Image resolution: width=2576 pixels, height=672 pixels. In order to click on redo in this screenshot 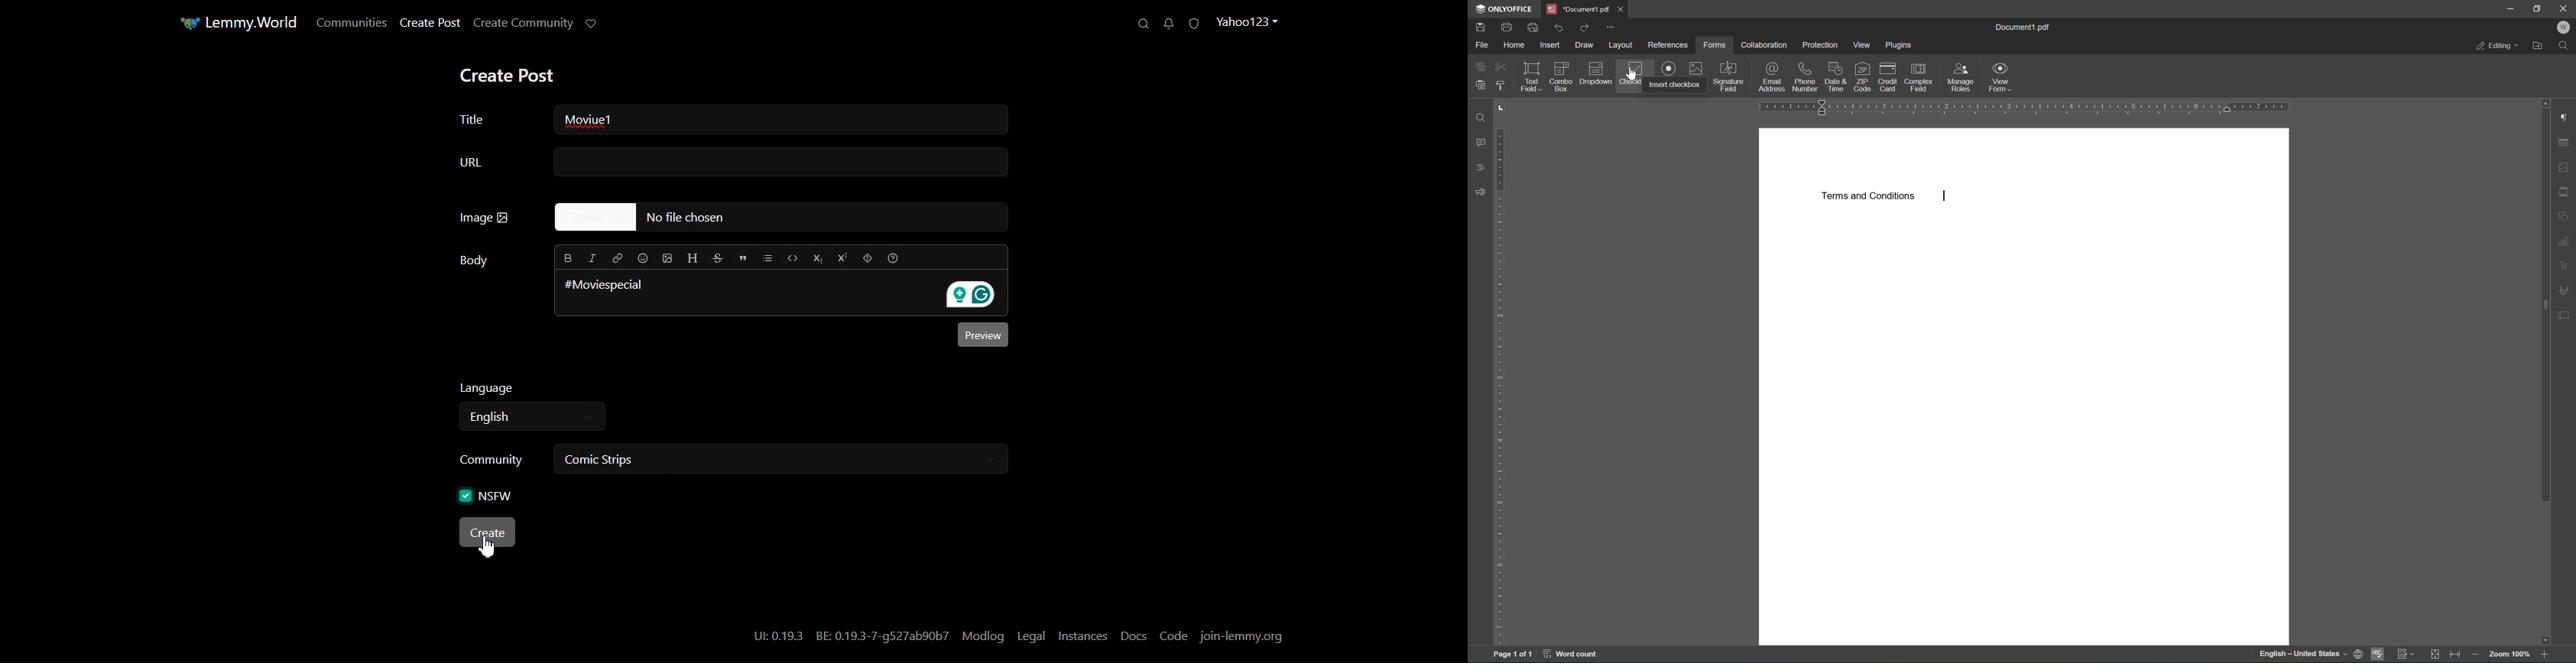, I will do `click(1584, 28)`.